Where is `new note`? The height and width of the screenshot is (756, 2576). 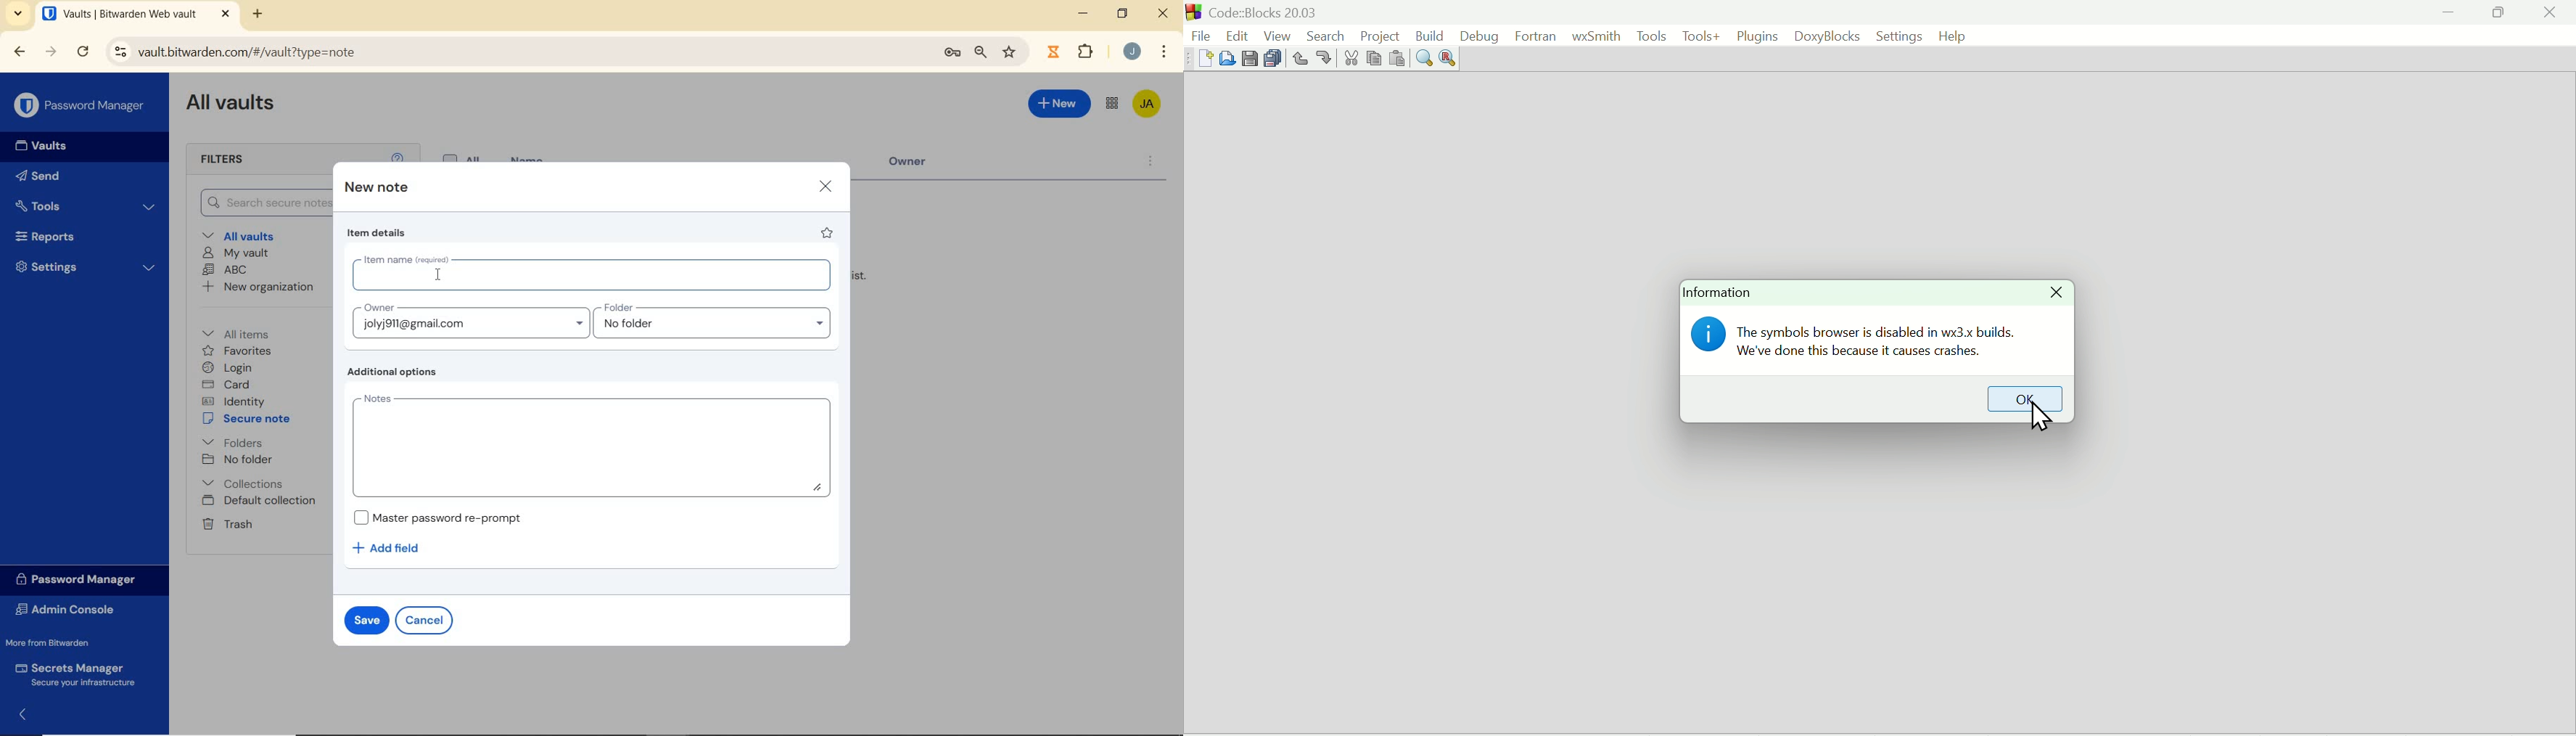
new note is located at coordinates (375, 188).